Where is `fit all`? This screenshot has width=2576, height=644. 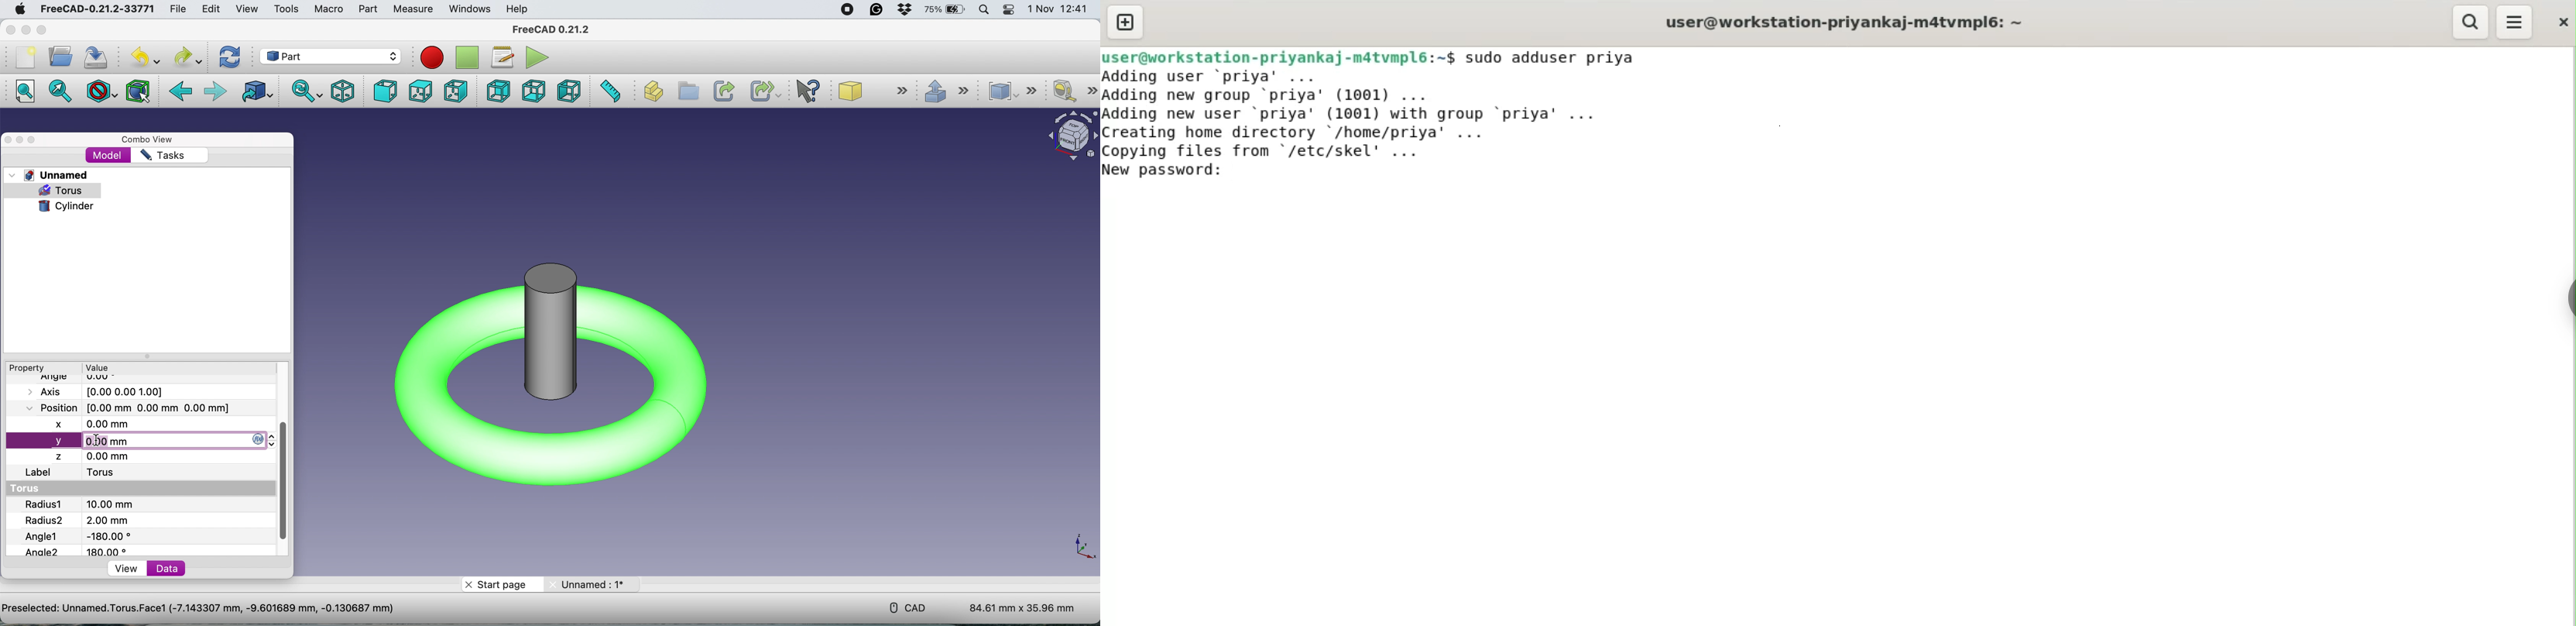
fit all is located at coordinates (23, 91).